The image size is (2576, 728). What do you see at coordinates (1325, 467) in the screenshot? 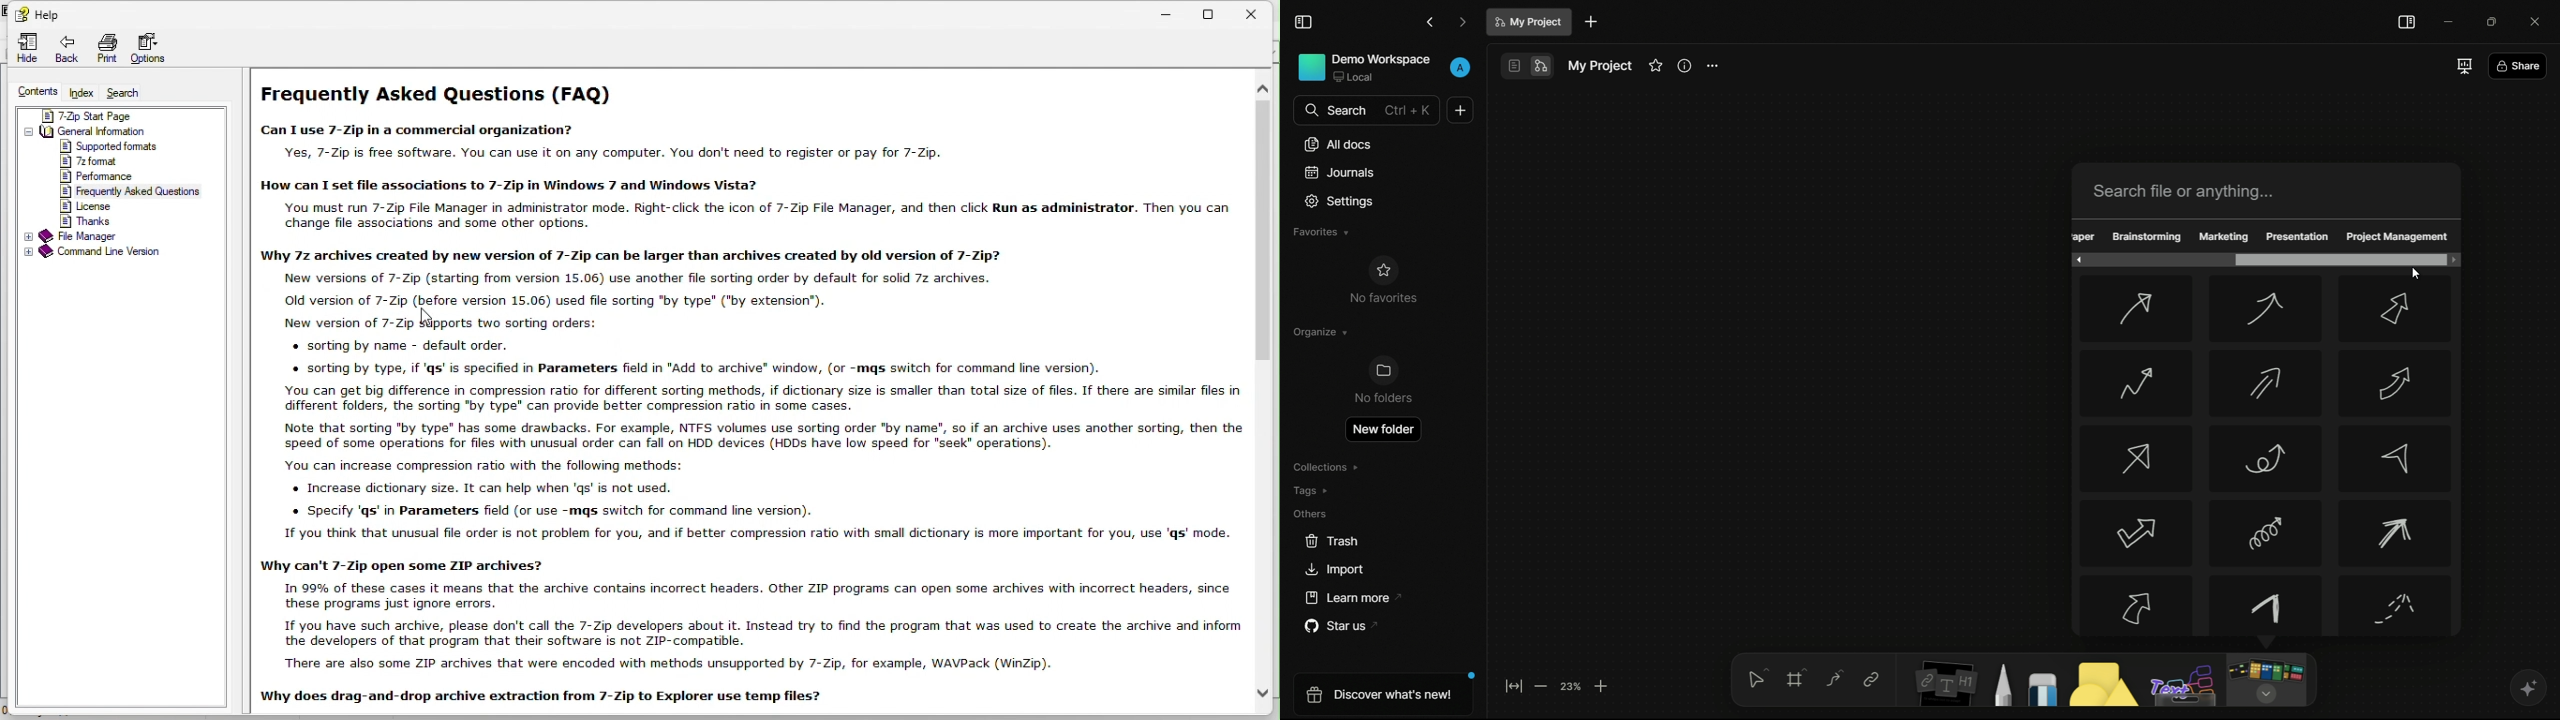
I see `collections` at bounding box center [1325, 467].